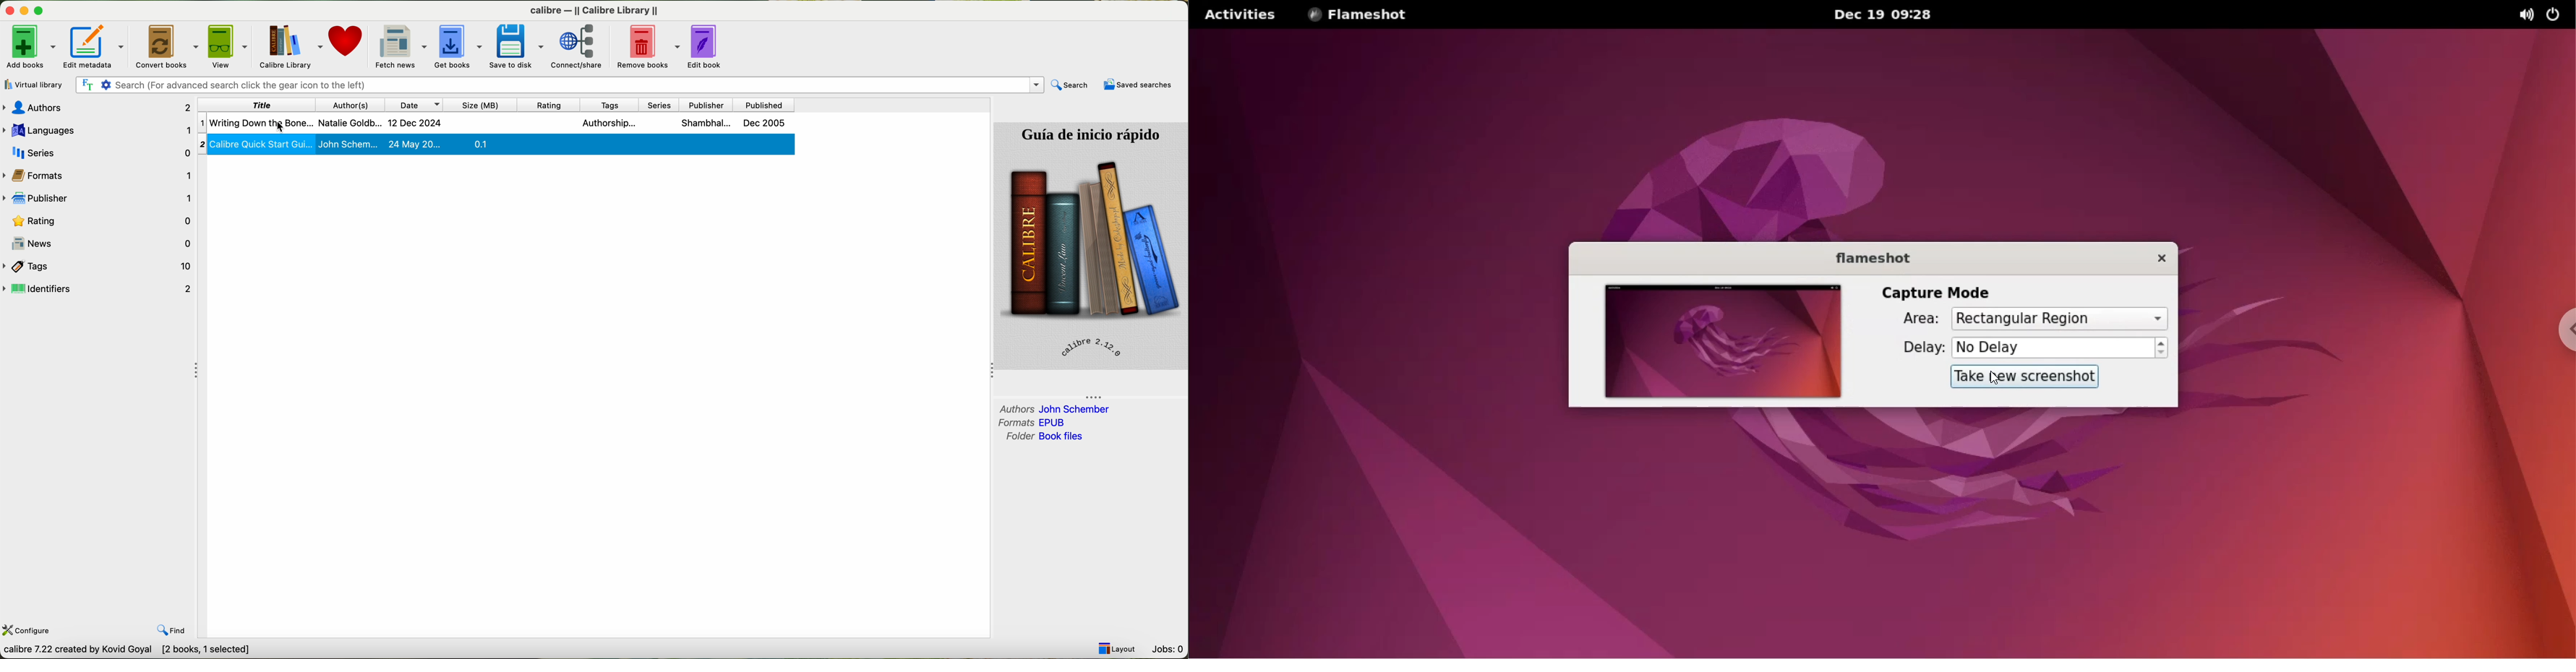  I want to click on view, so click(231, 45).